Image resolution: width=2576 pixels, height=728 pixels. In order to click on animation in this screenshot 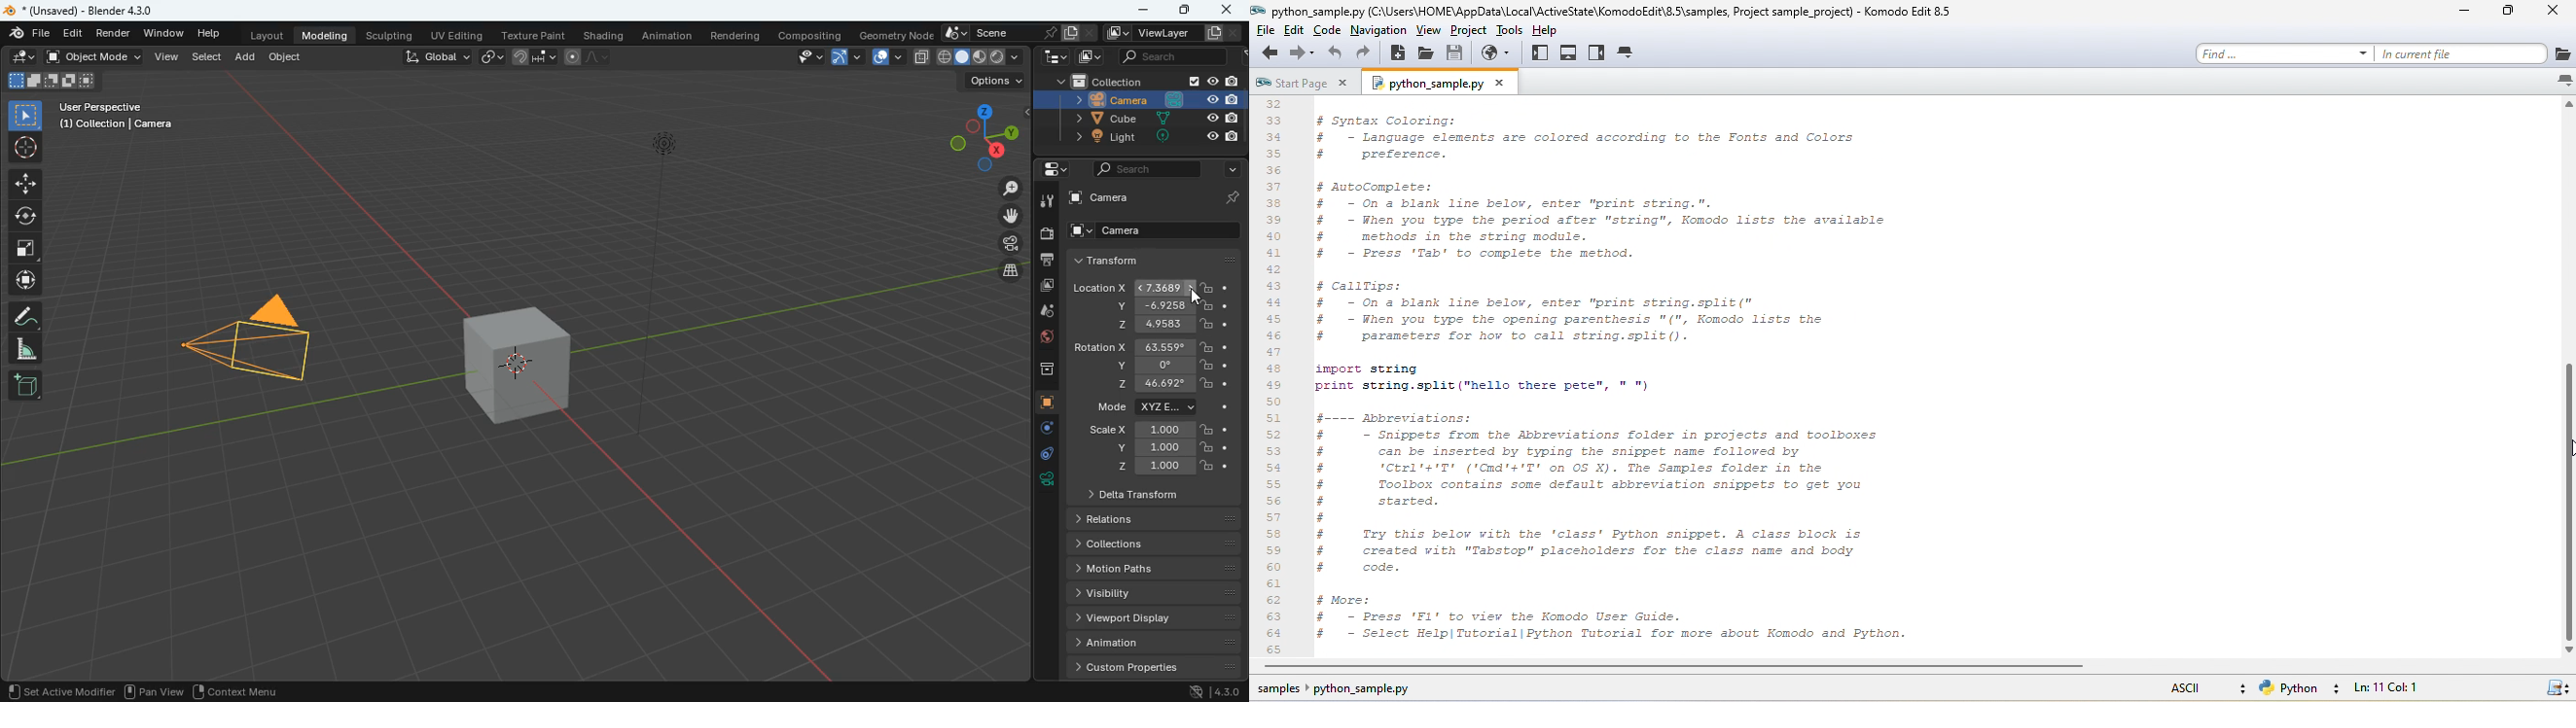, I will do `click(670, 35)`.